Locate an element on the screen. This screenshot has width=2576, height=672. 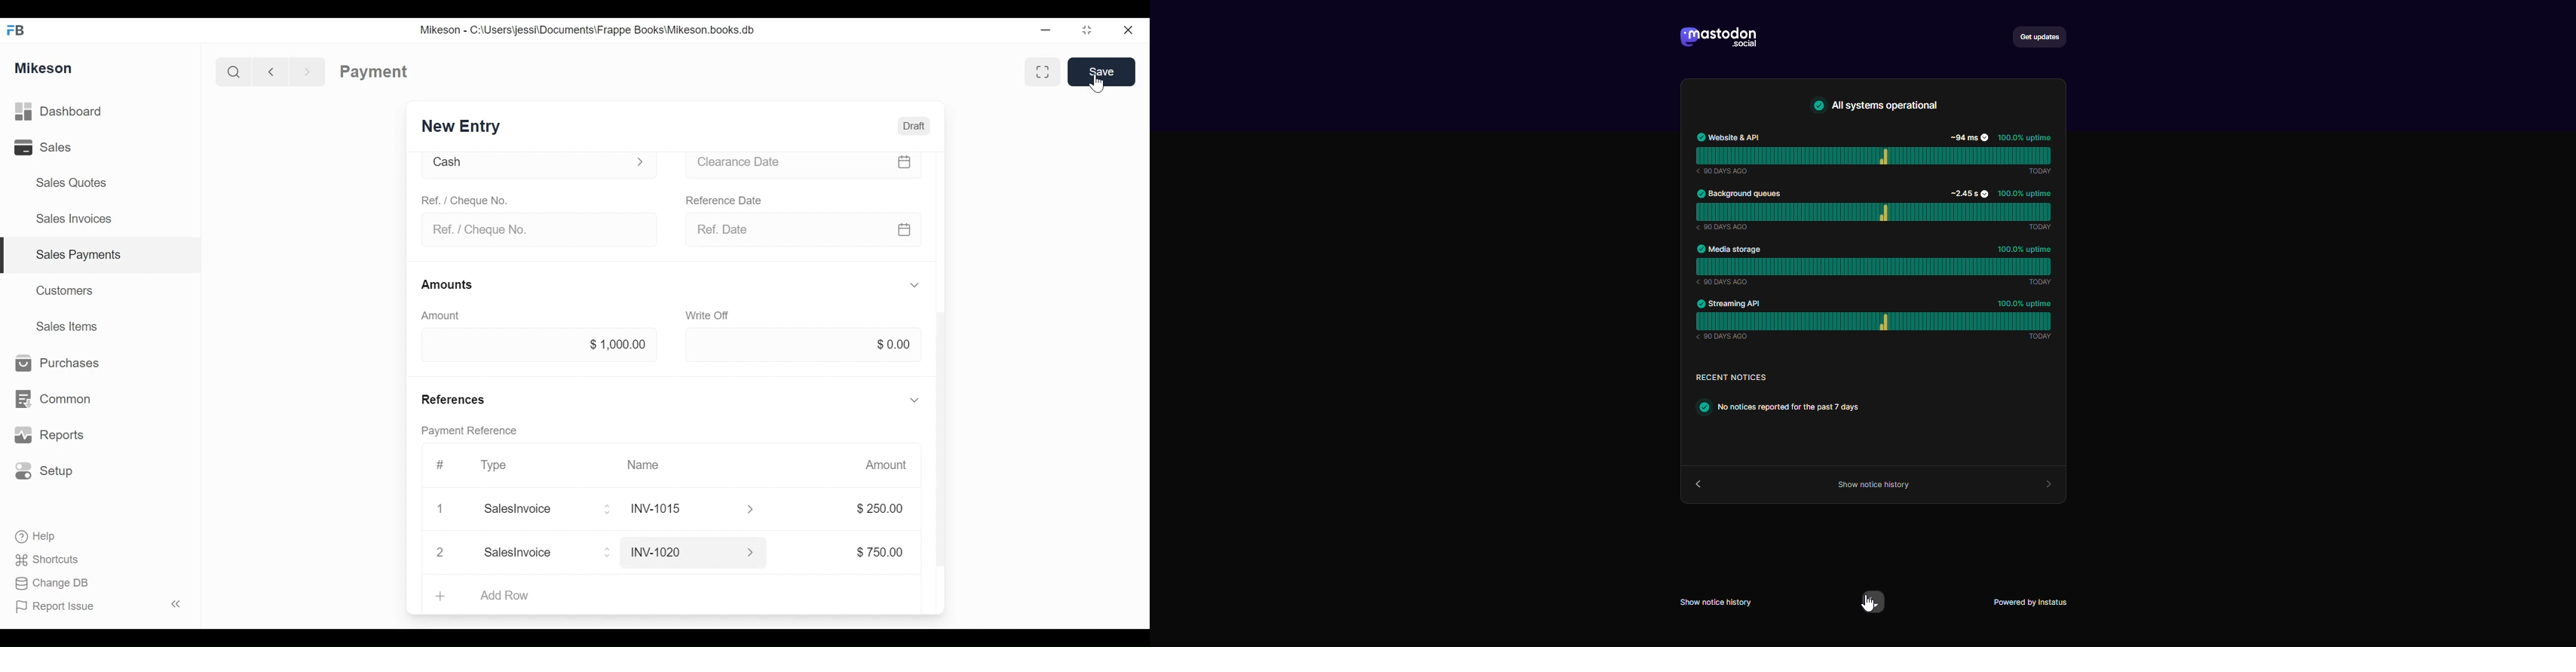
Sales is located at coordinates (42, 149).